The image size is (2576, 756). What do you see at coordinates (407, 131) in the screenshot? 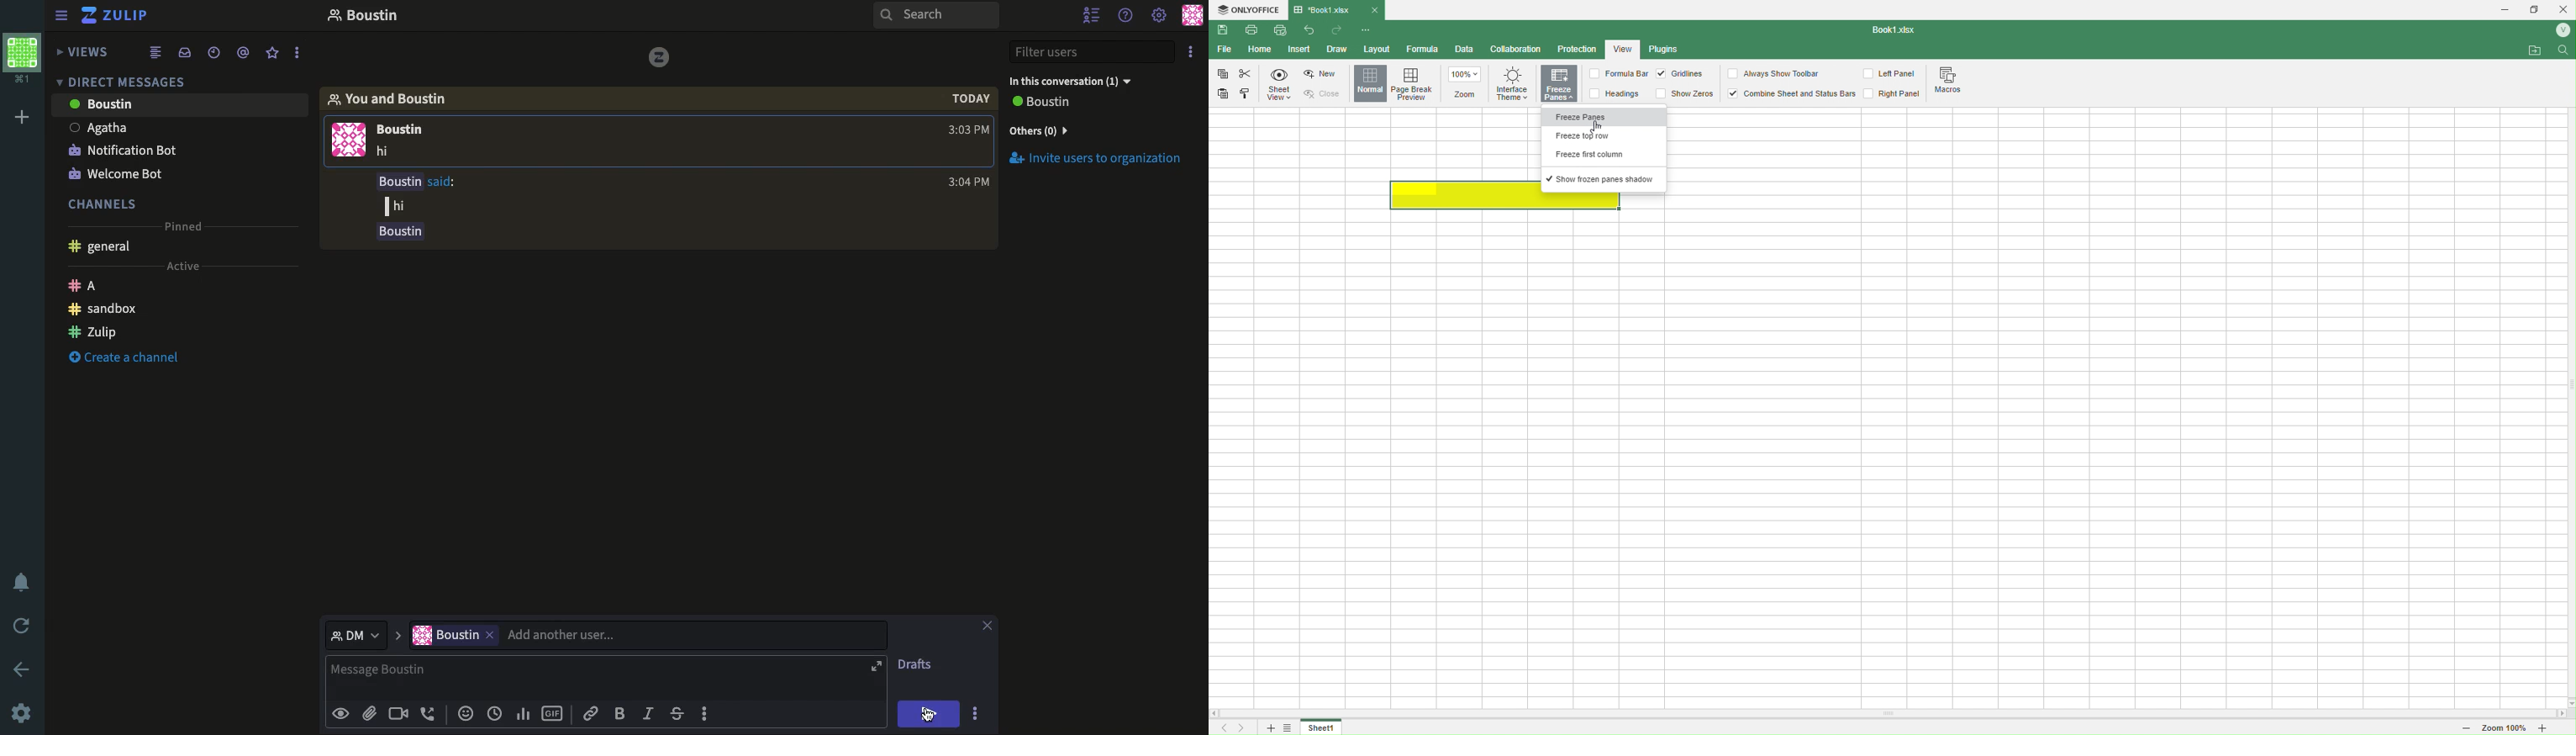
I see `USER` at bounding box center [407, 131].